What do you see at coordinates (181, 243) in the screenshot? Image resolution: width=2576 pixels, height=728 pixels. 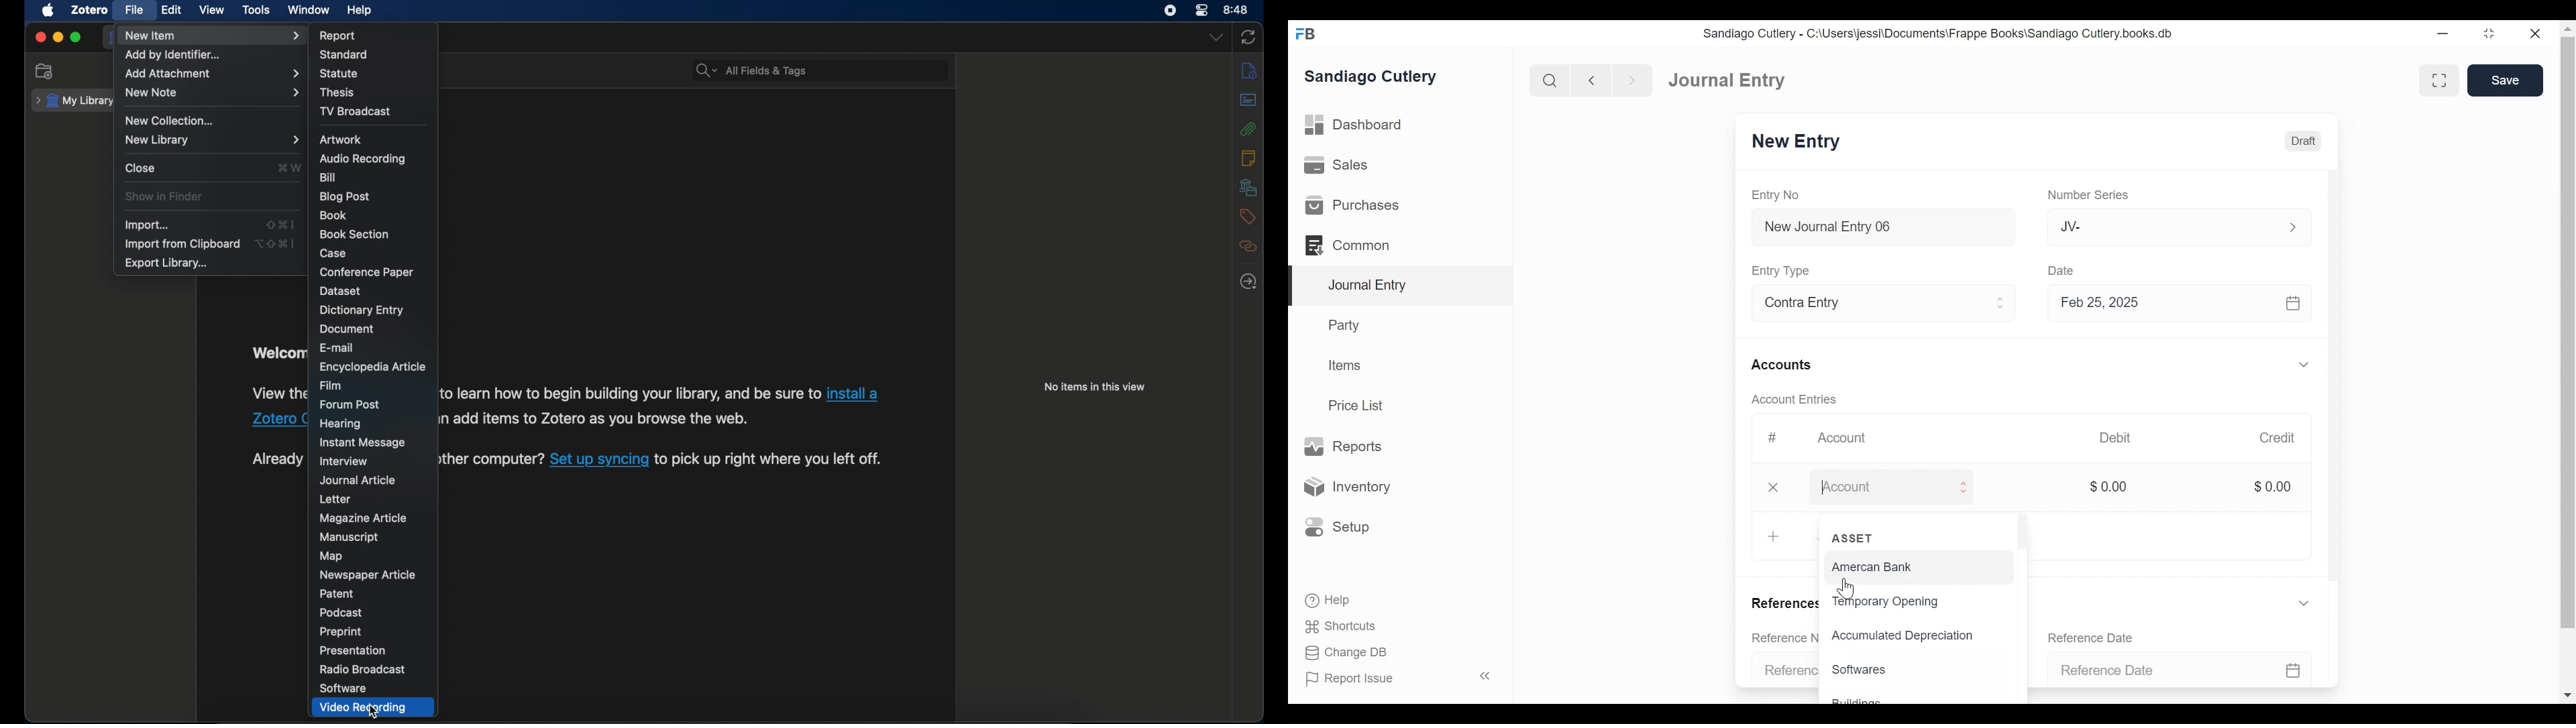 I see `import from clipboard` at bounding box center [181, 243].